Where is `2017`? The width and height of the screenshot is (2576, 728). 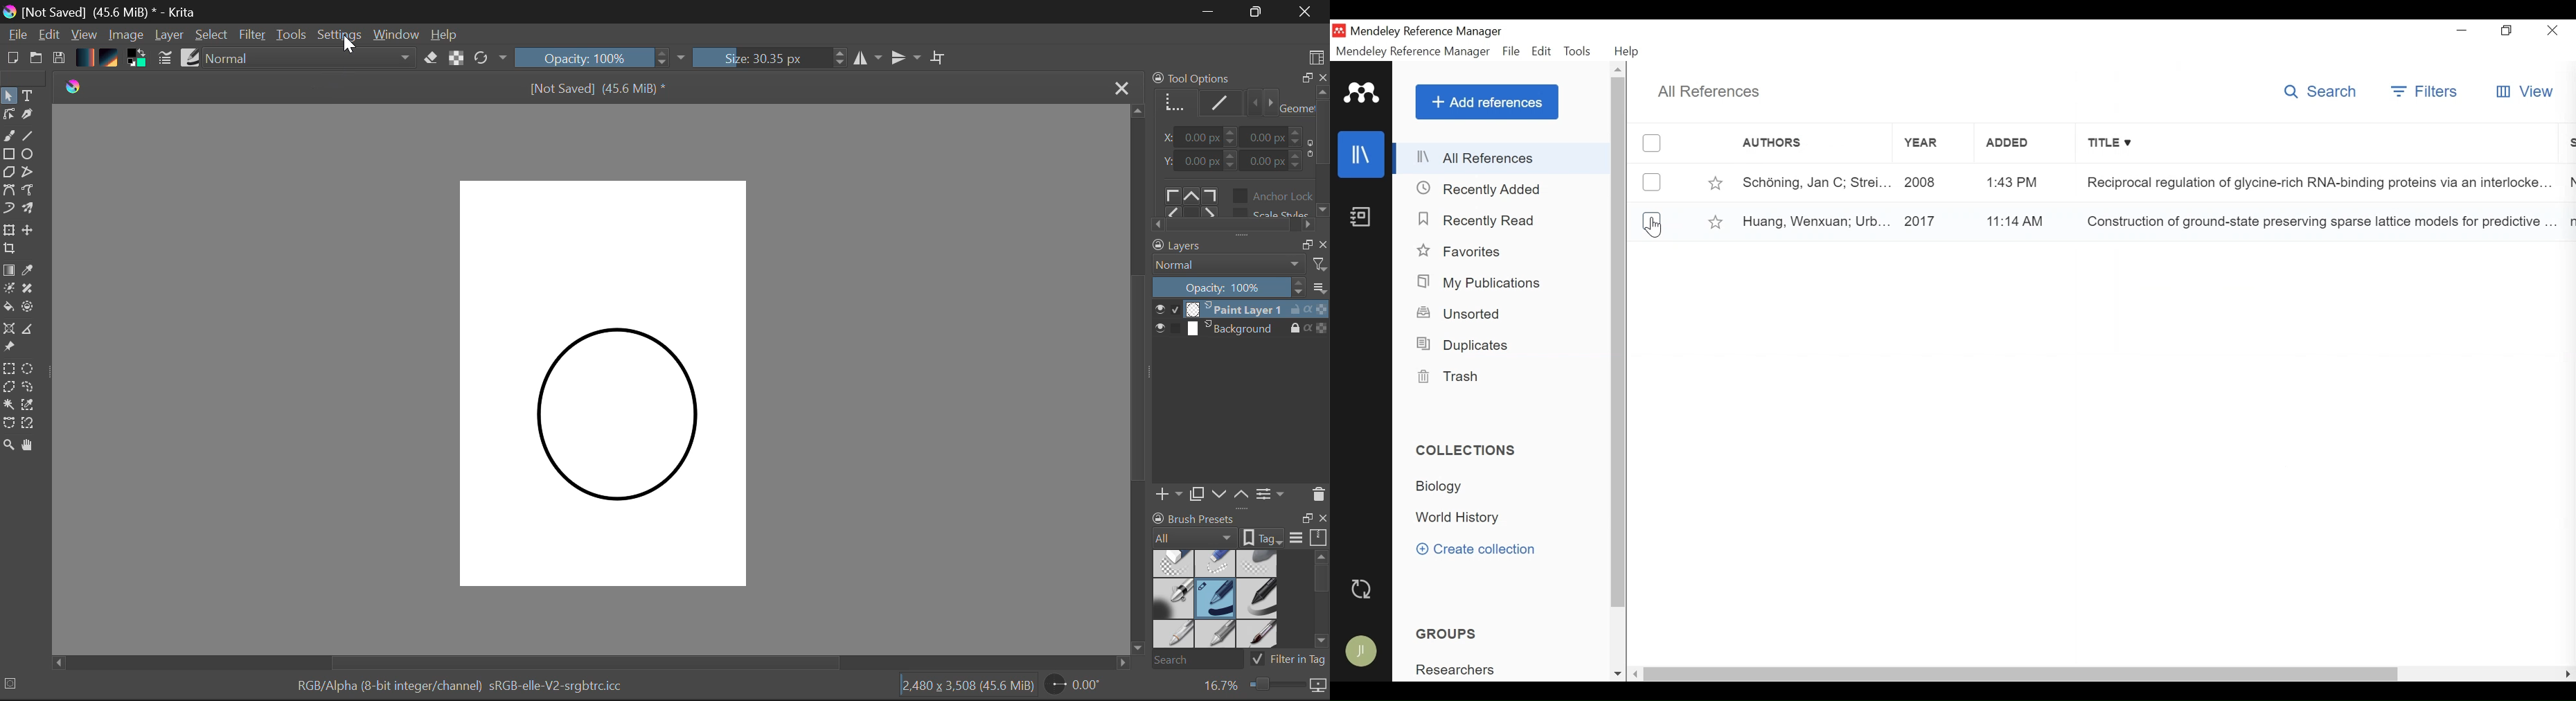
2017 is located at coordinates (1923, 223).